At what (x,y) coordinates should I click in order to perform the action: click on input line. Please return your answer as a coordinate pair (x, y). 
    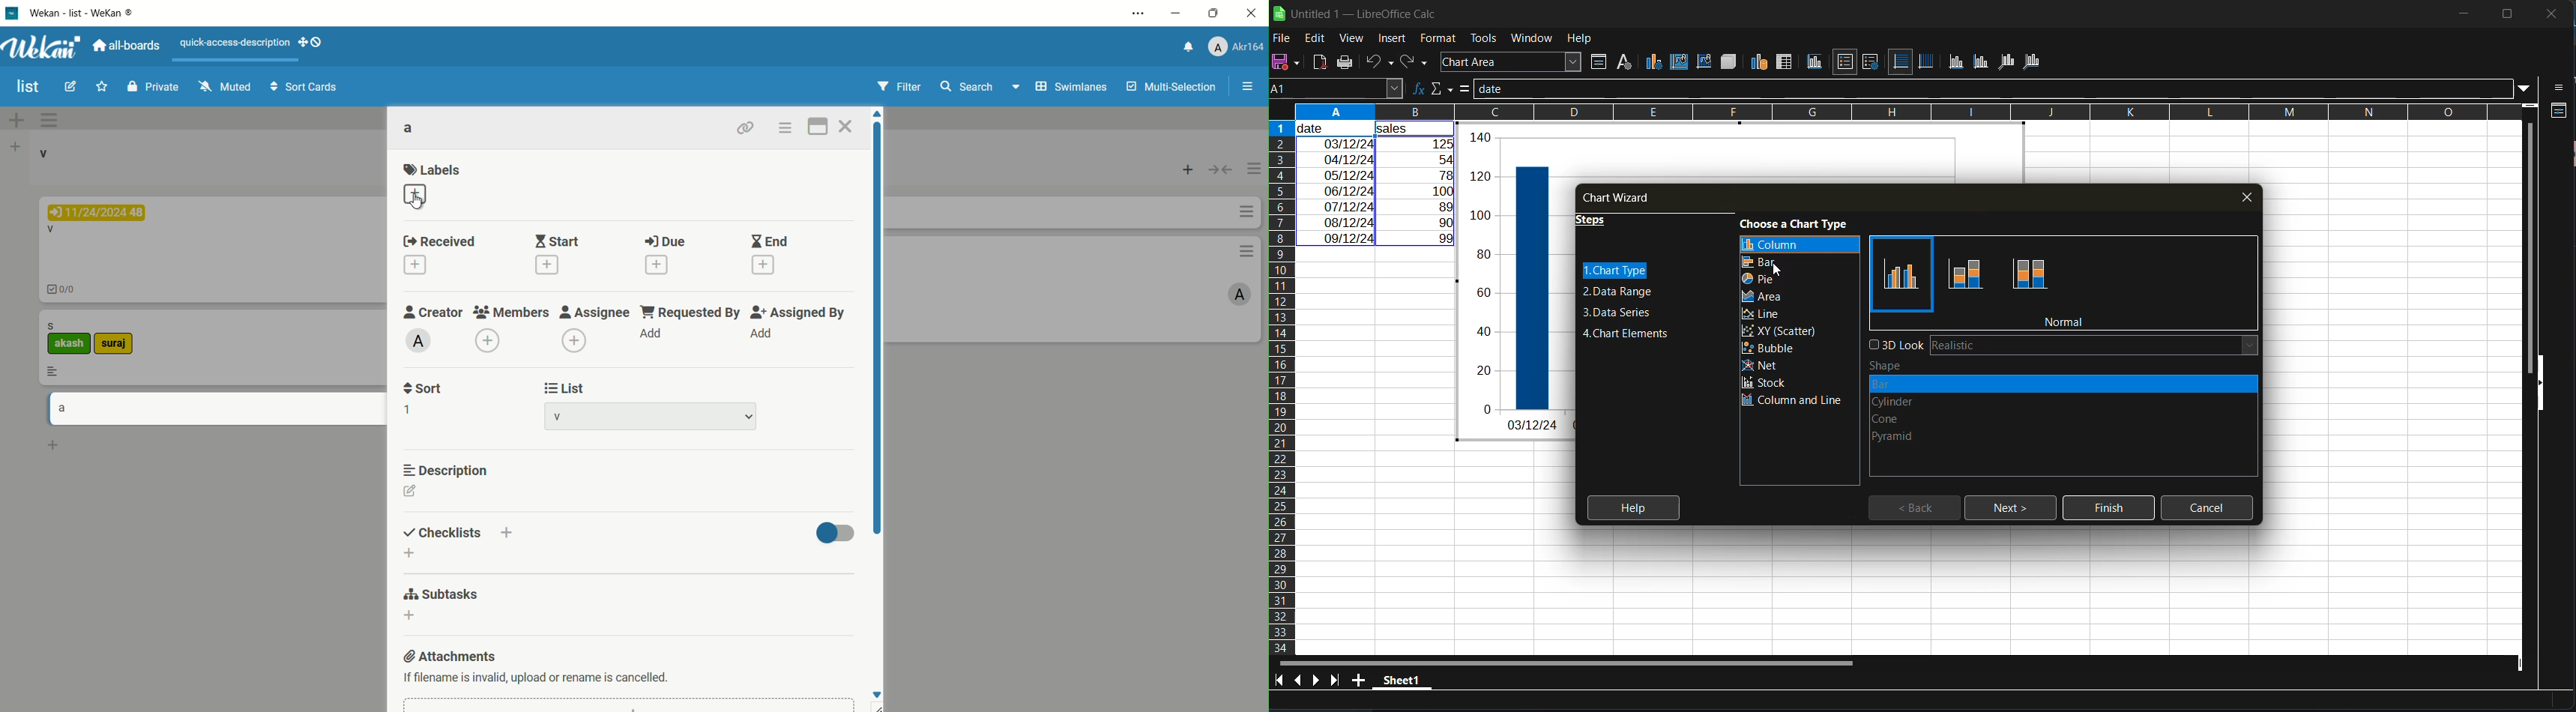
    Looking at the image, I should click on (1991, 88).